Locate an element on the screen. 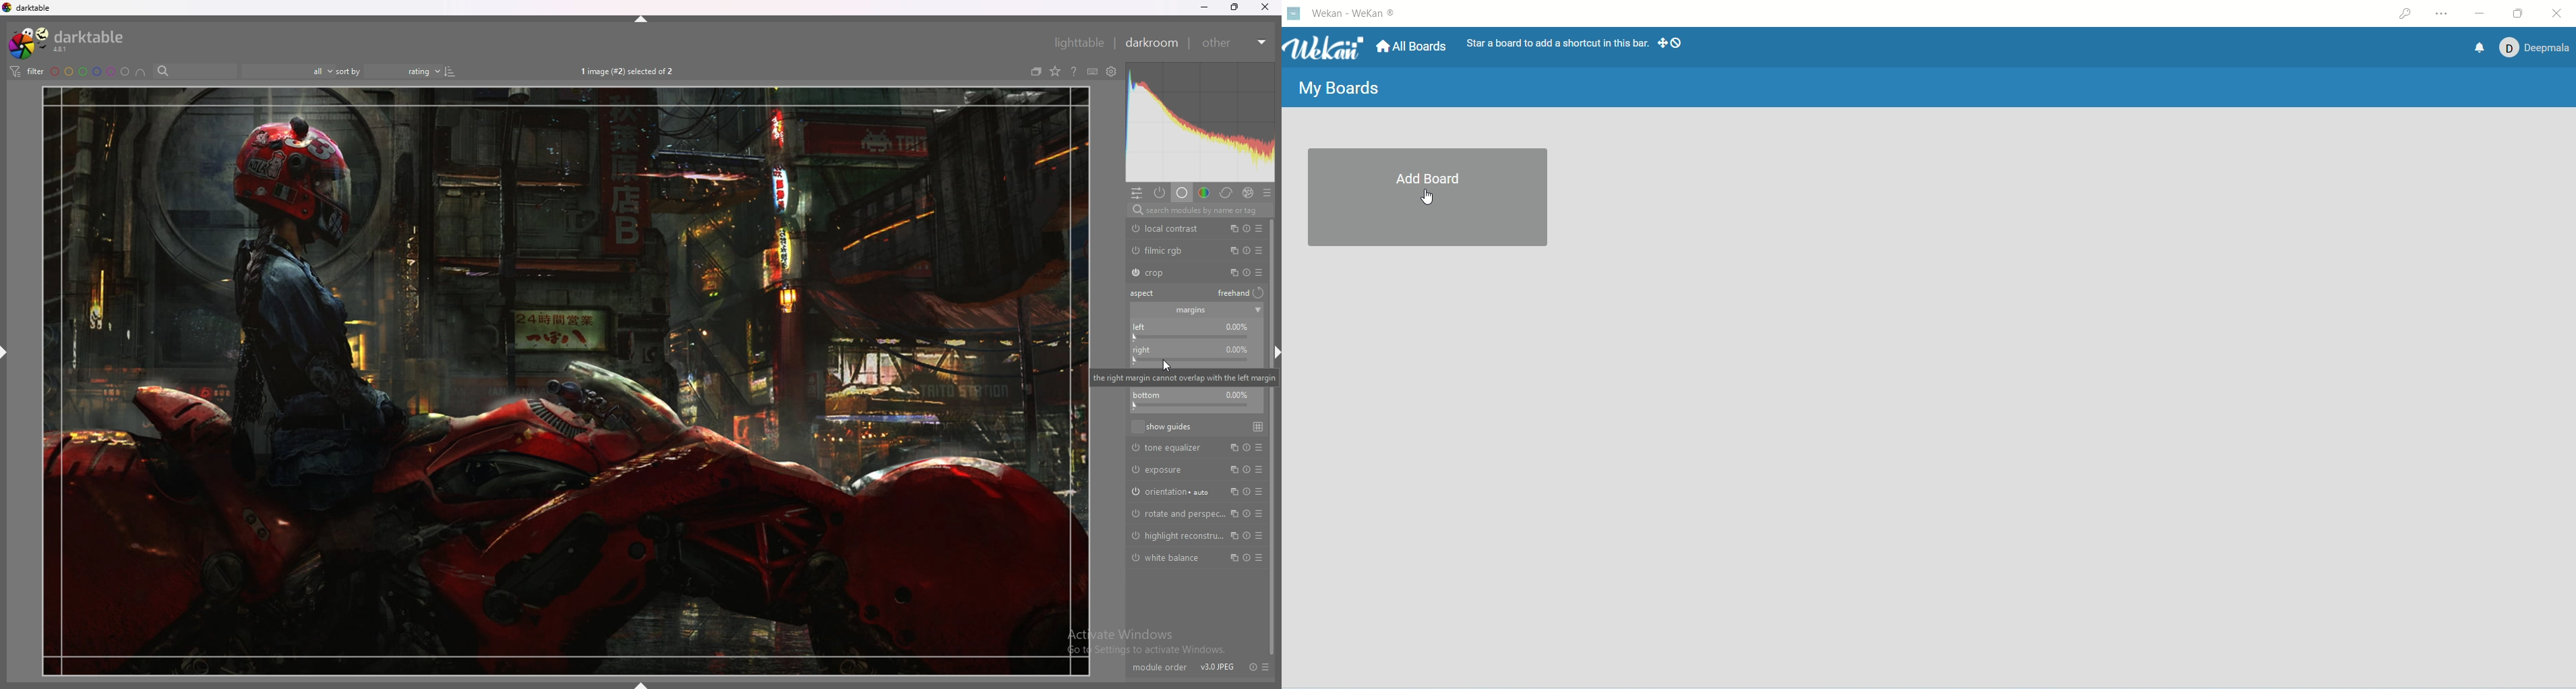 The width and height of the screenshot is (2576, 700). highlight reconstruction is located at coordinates (1177, 535).